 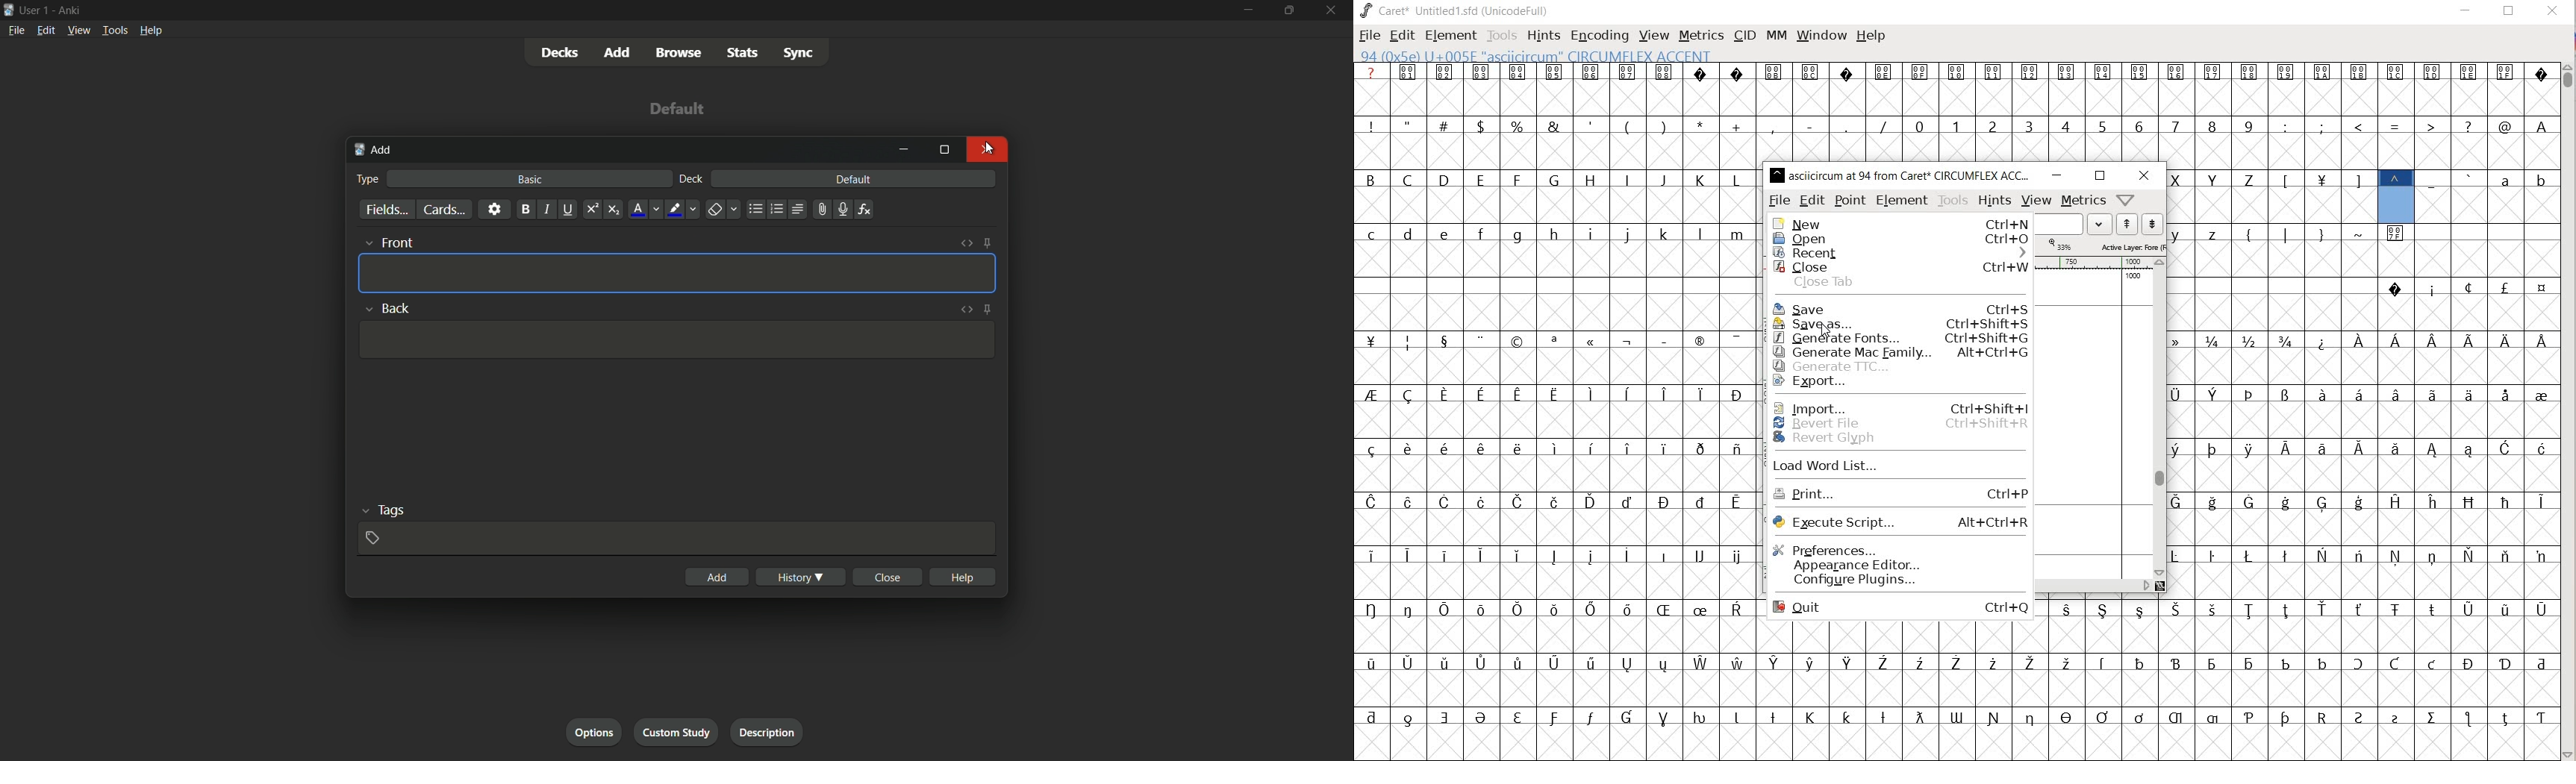 What do you see at coordinates (776, 209) in the screenshot?
I see `ordered list` at bounding box center [776, 209].